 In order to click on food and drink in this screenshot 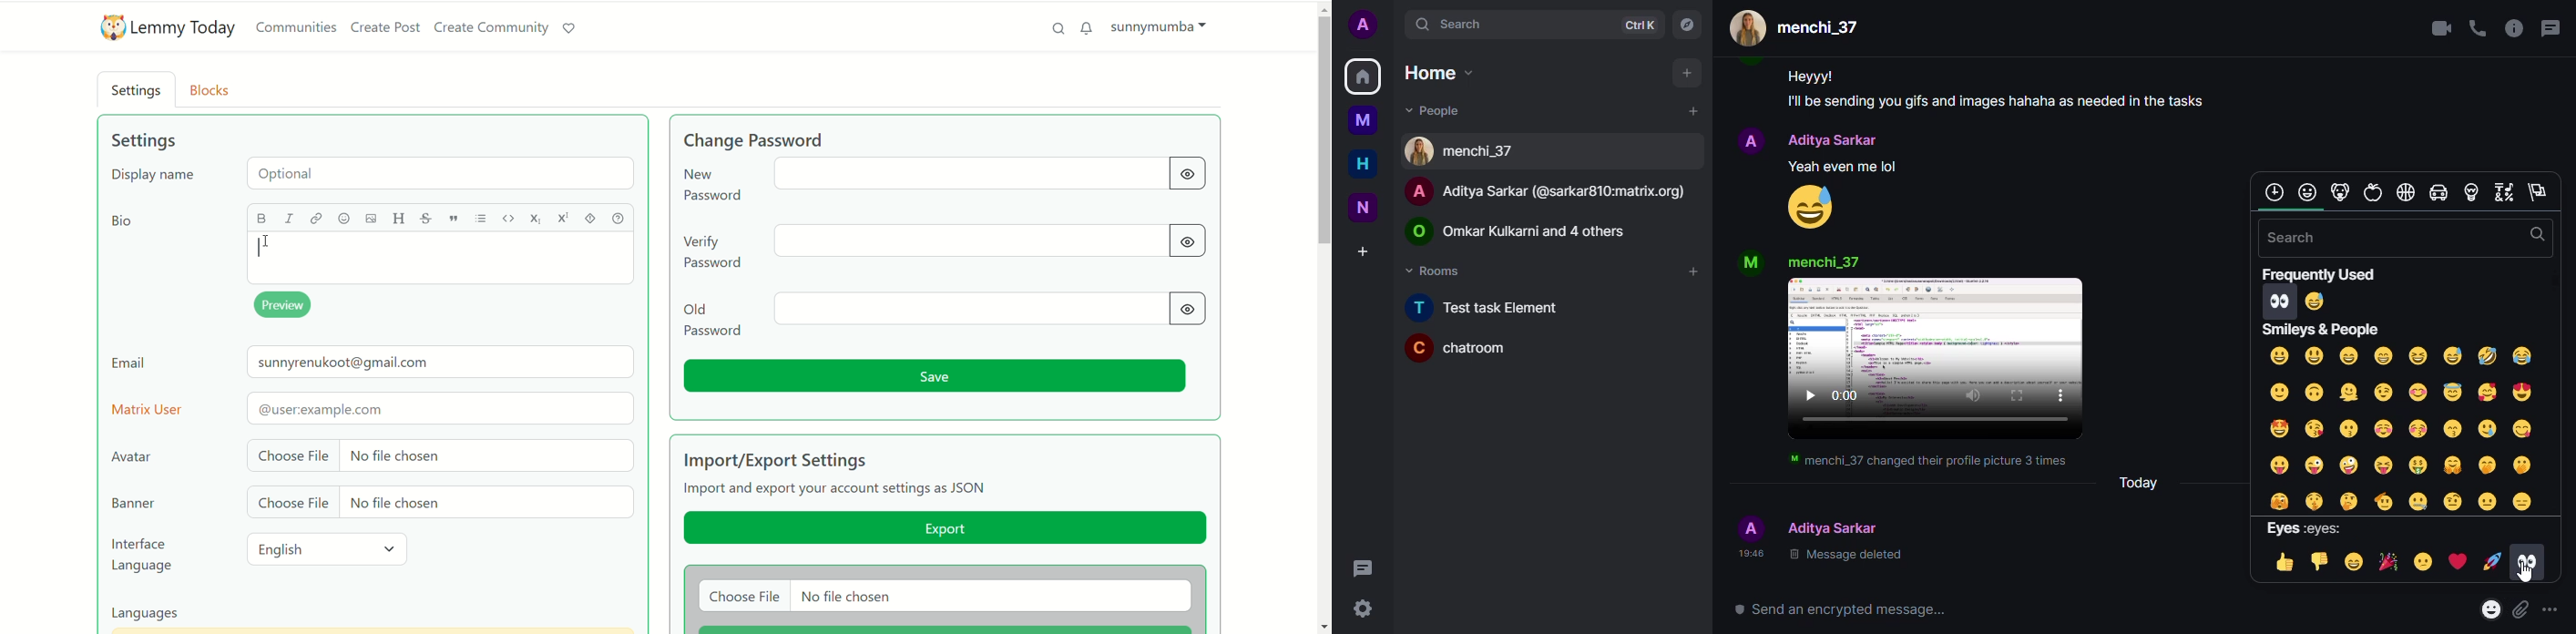, I will do `click(2372, 193)`.